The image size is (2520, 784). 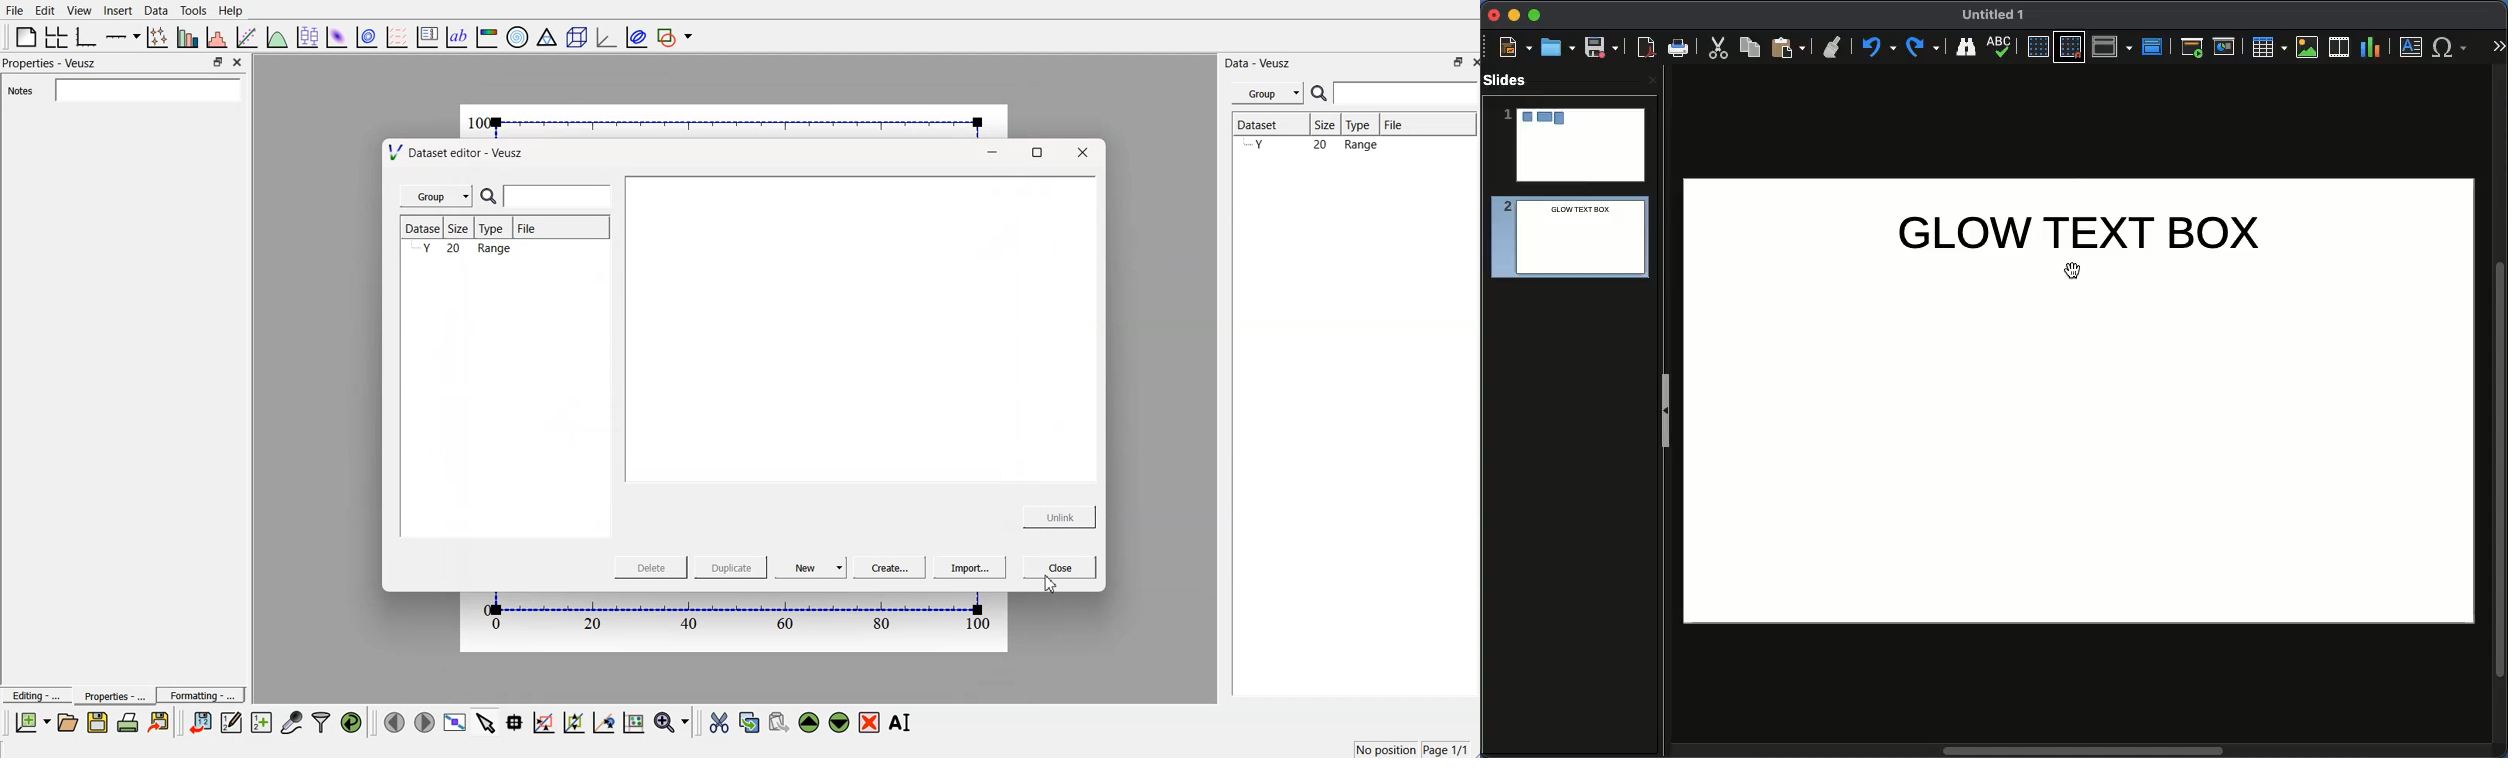 What do you see at coordinates (457, 37) in the screenshot?
I see `text label` at bounding box center [457, 37].